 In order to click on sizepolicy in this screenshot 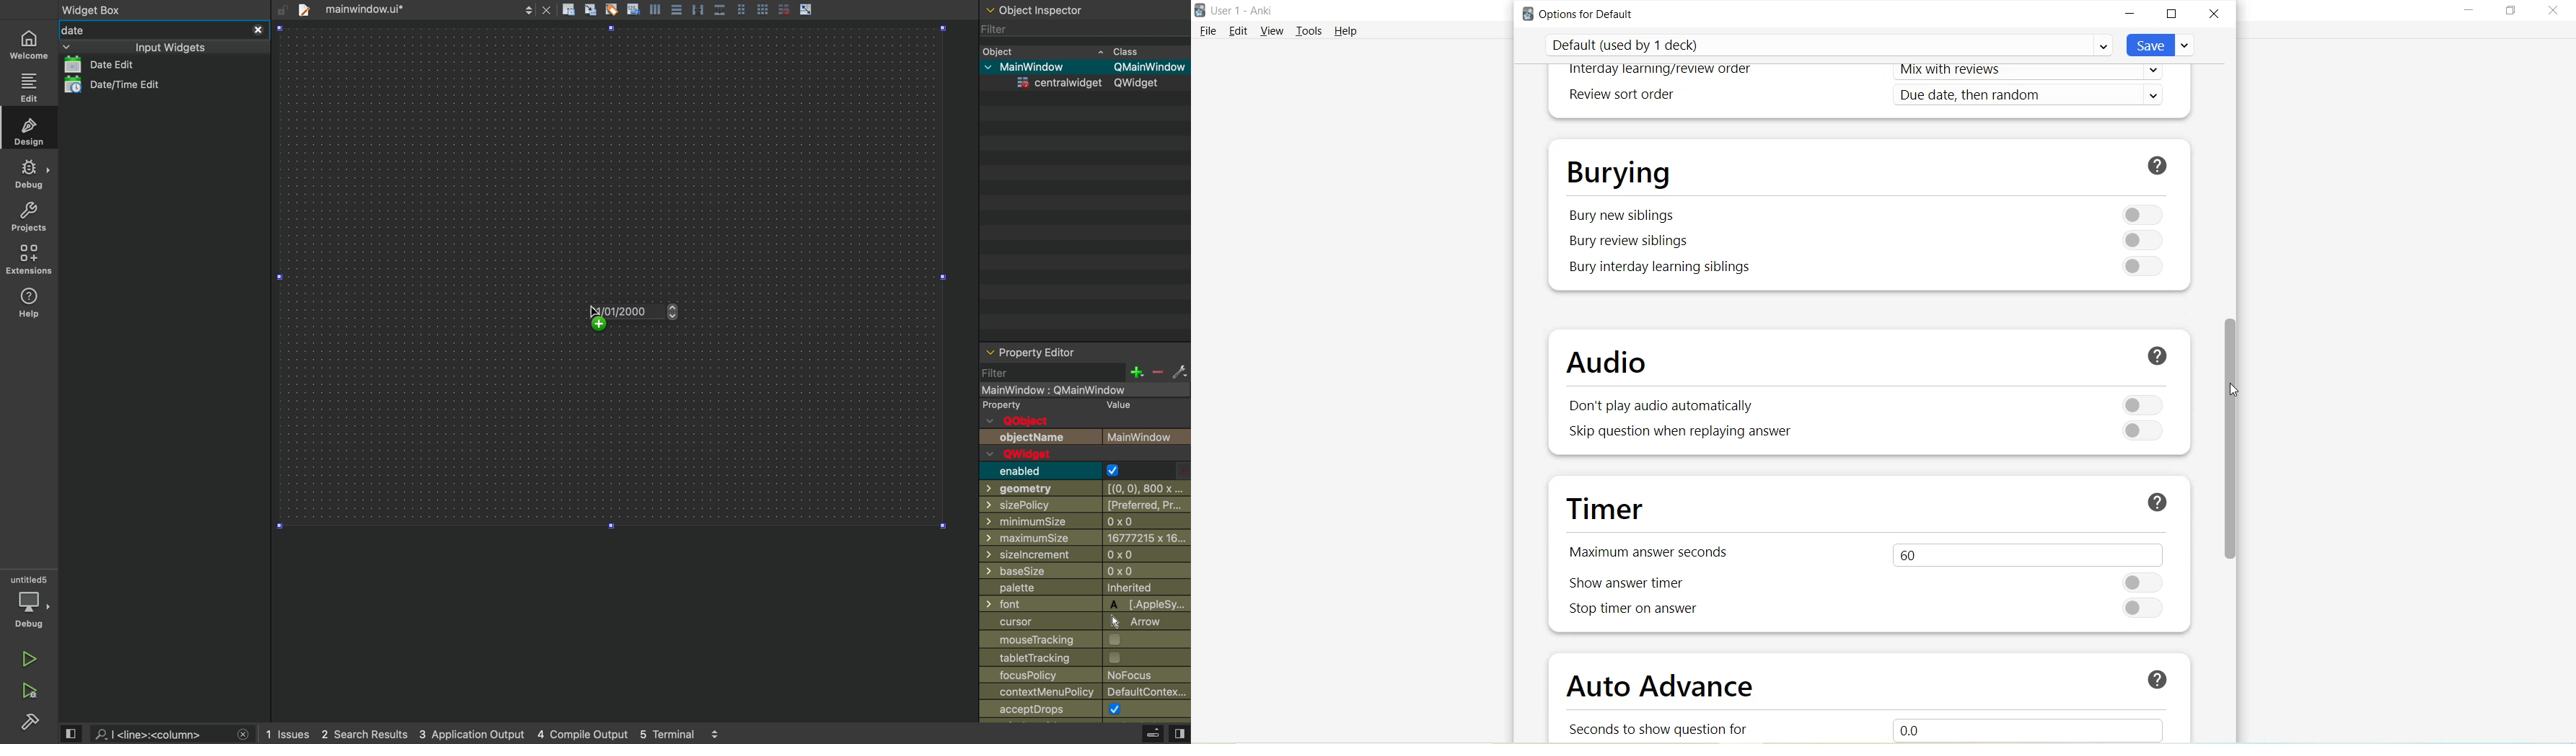, I will do `click(1082, 506)`.